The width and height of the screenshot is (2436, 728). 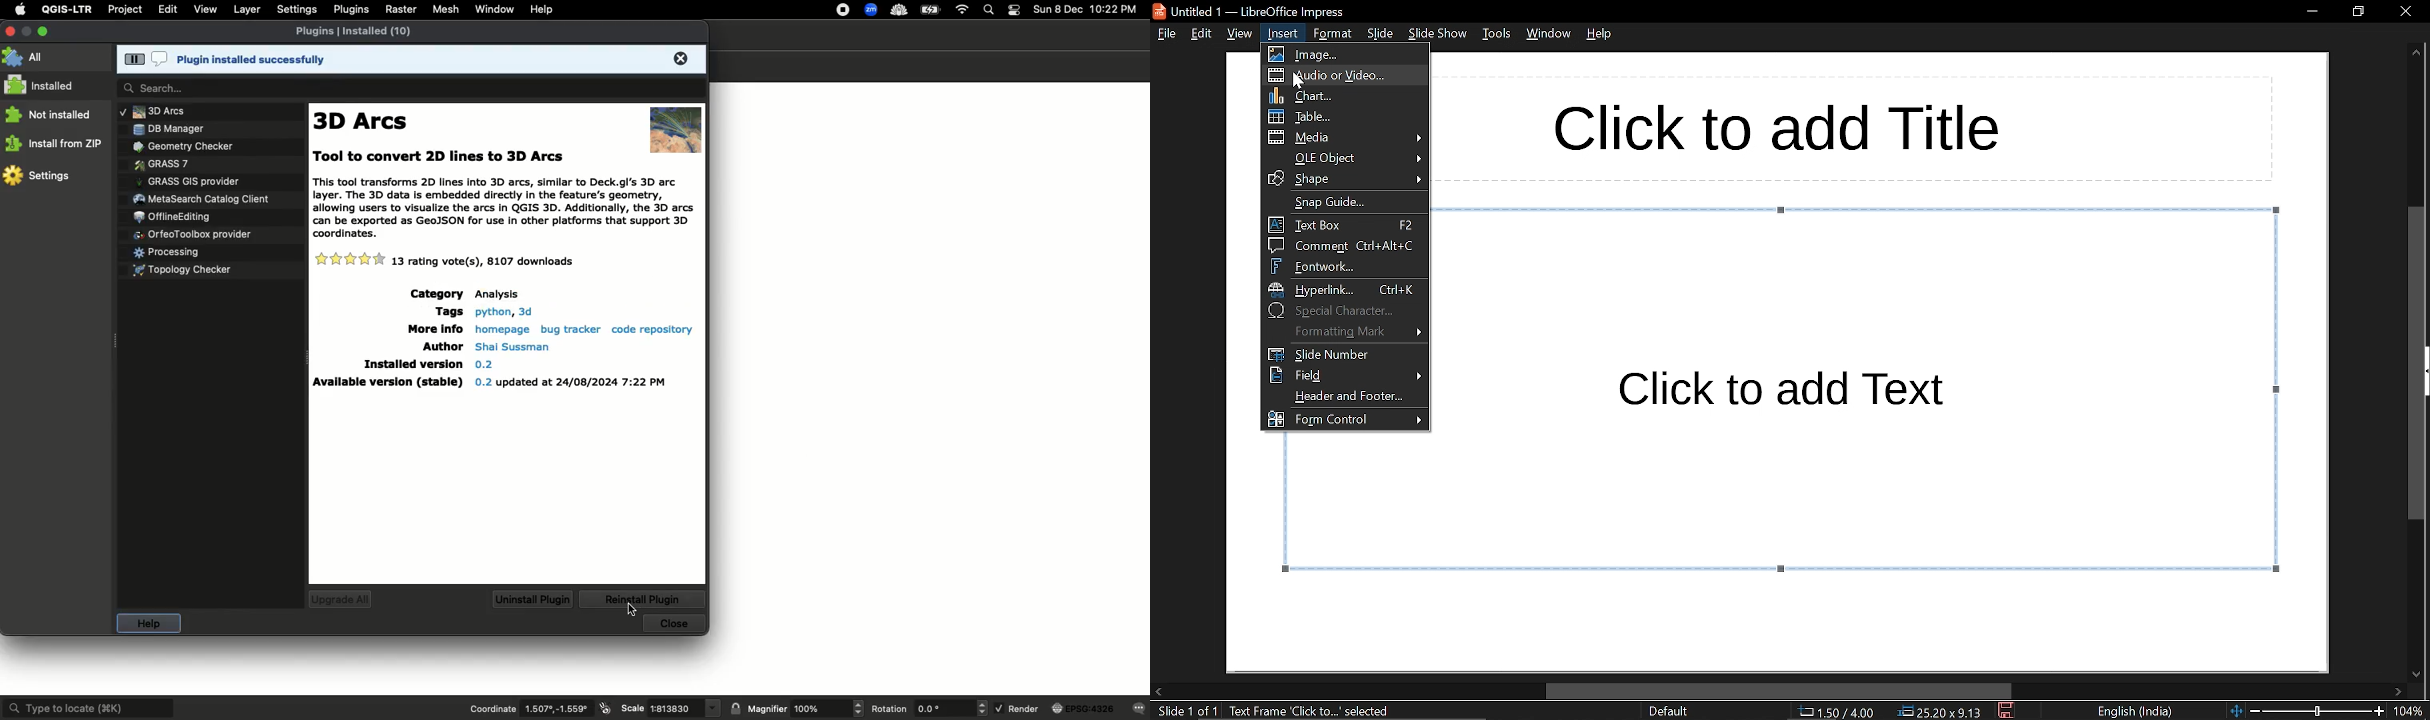 I want to click on position, so click(x=1941, y=711).